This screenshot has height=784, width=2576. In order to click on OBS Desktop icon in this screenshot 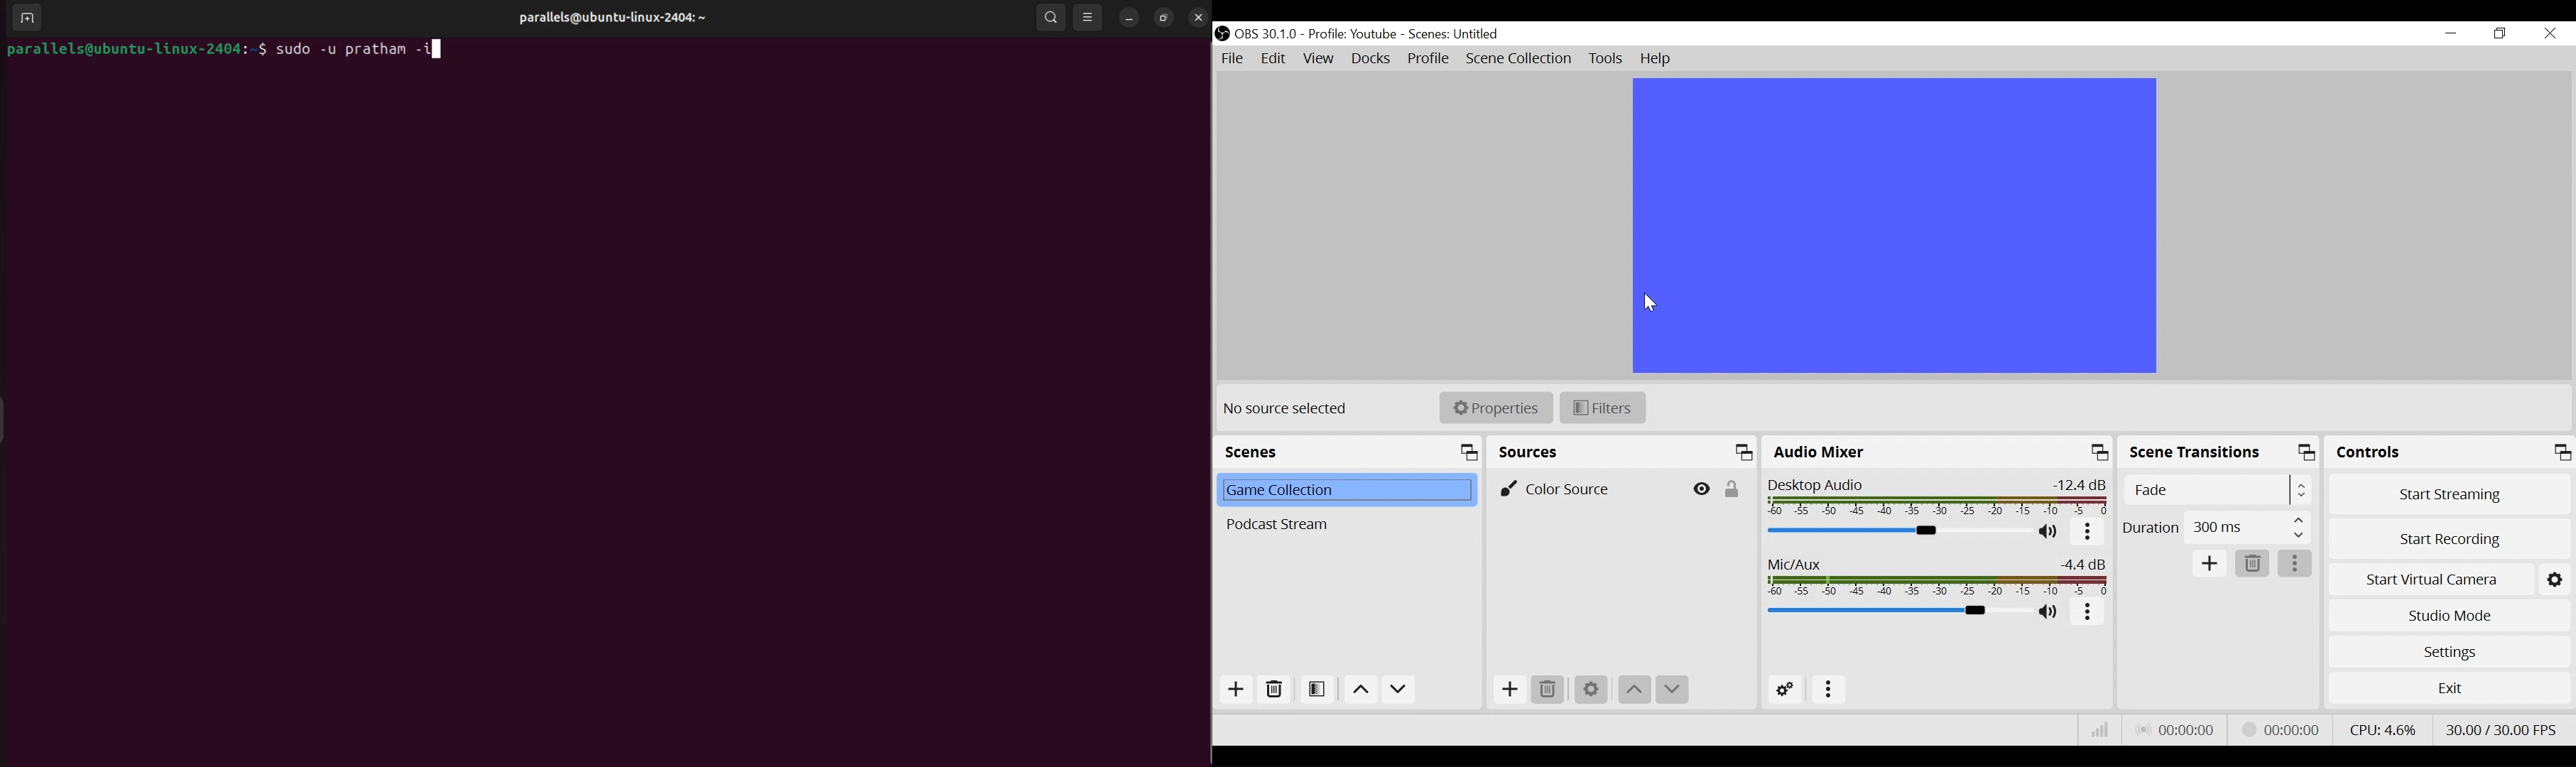, I will do `click(1222, 33)`.